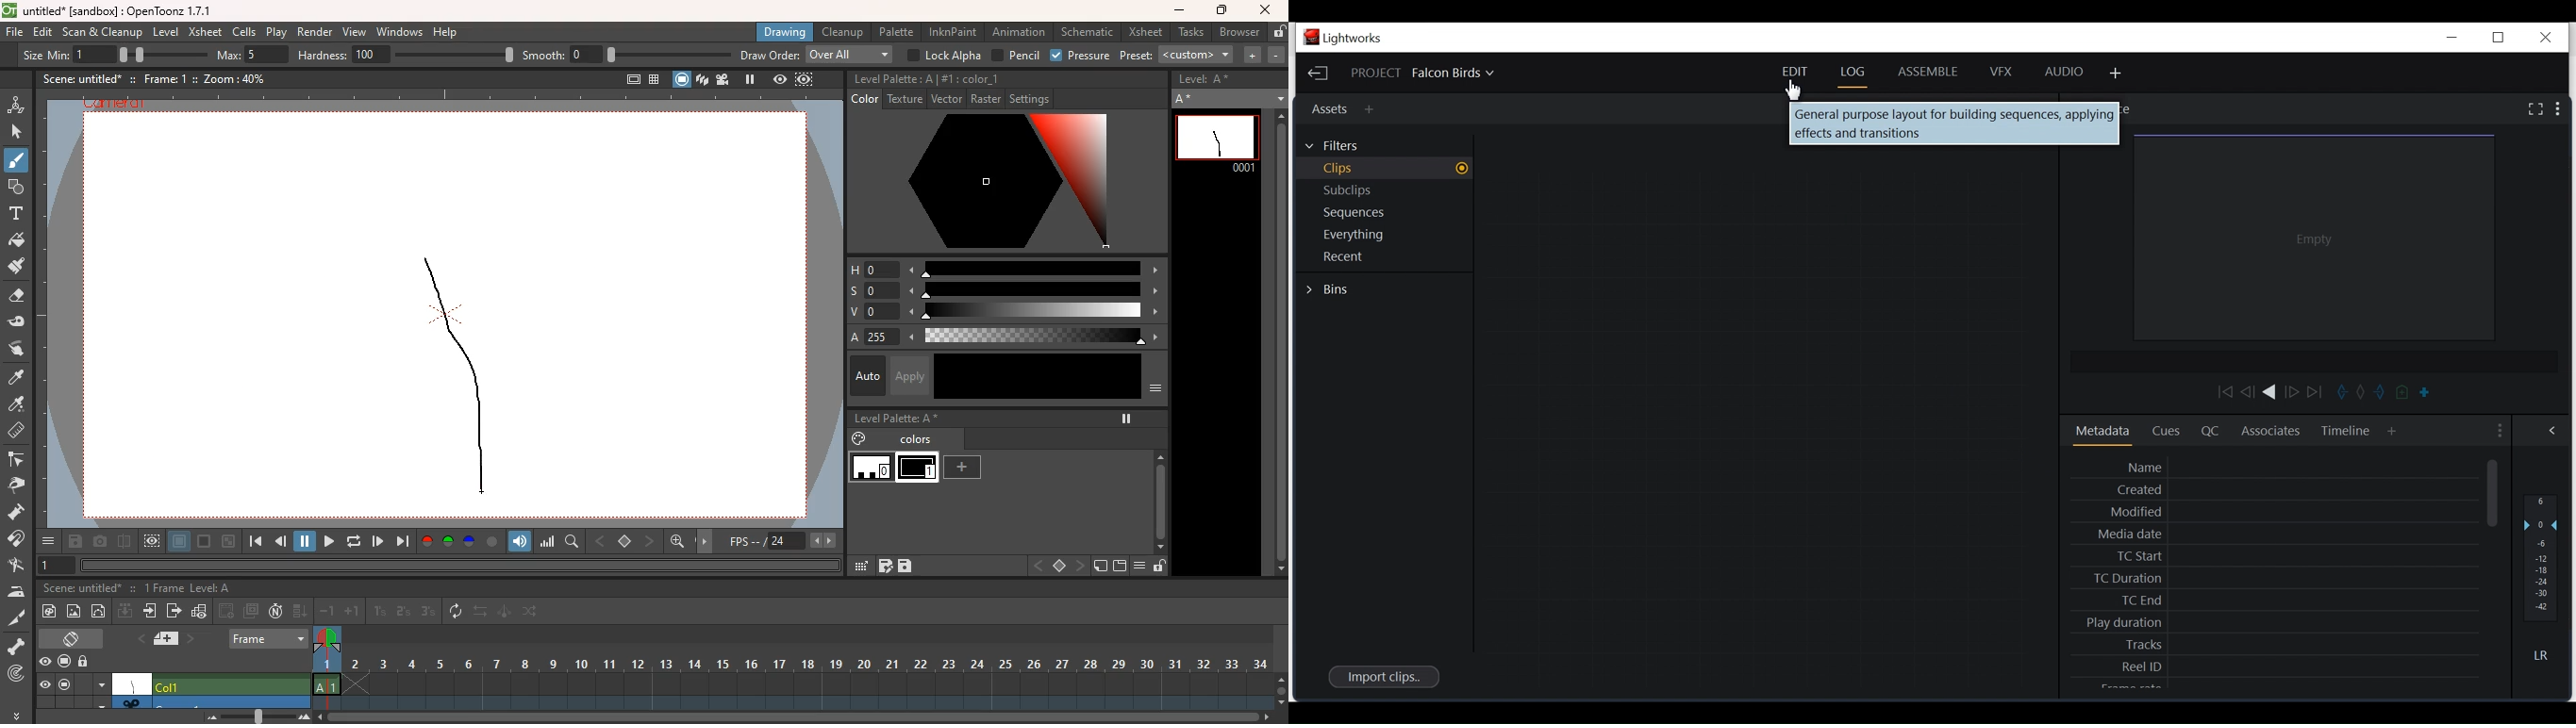 Image resolution: width=2576 pixels, height=728 pixels. Describe the element at coordinates (106, 10) in the screenshot. I see `untitled [sandbox] : OpenToonz 1.7.1` at that location.